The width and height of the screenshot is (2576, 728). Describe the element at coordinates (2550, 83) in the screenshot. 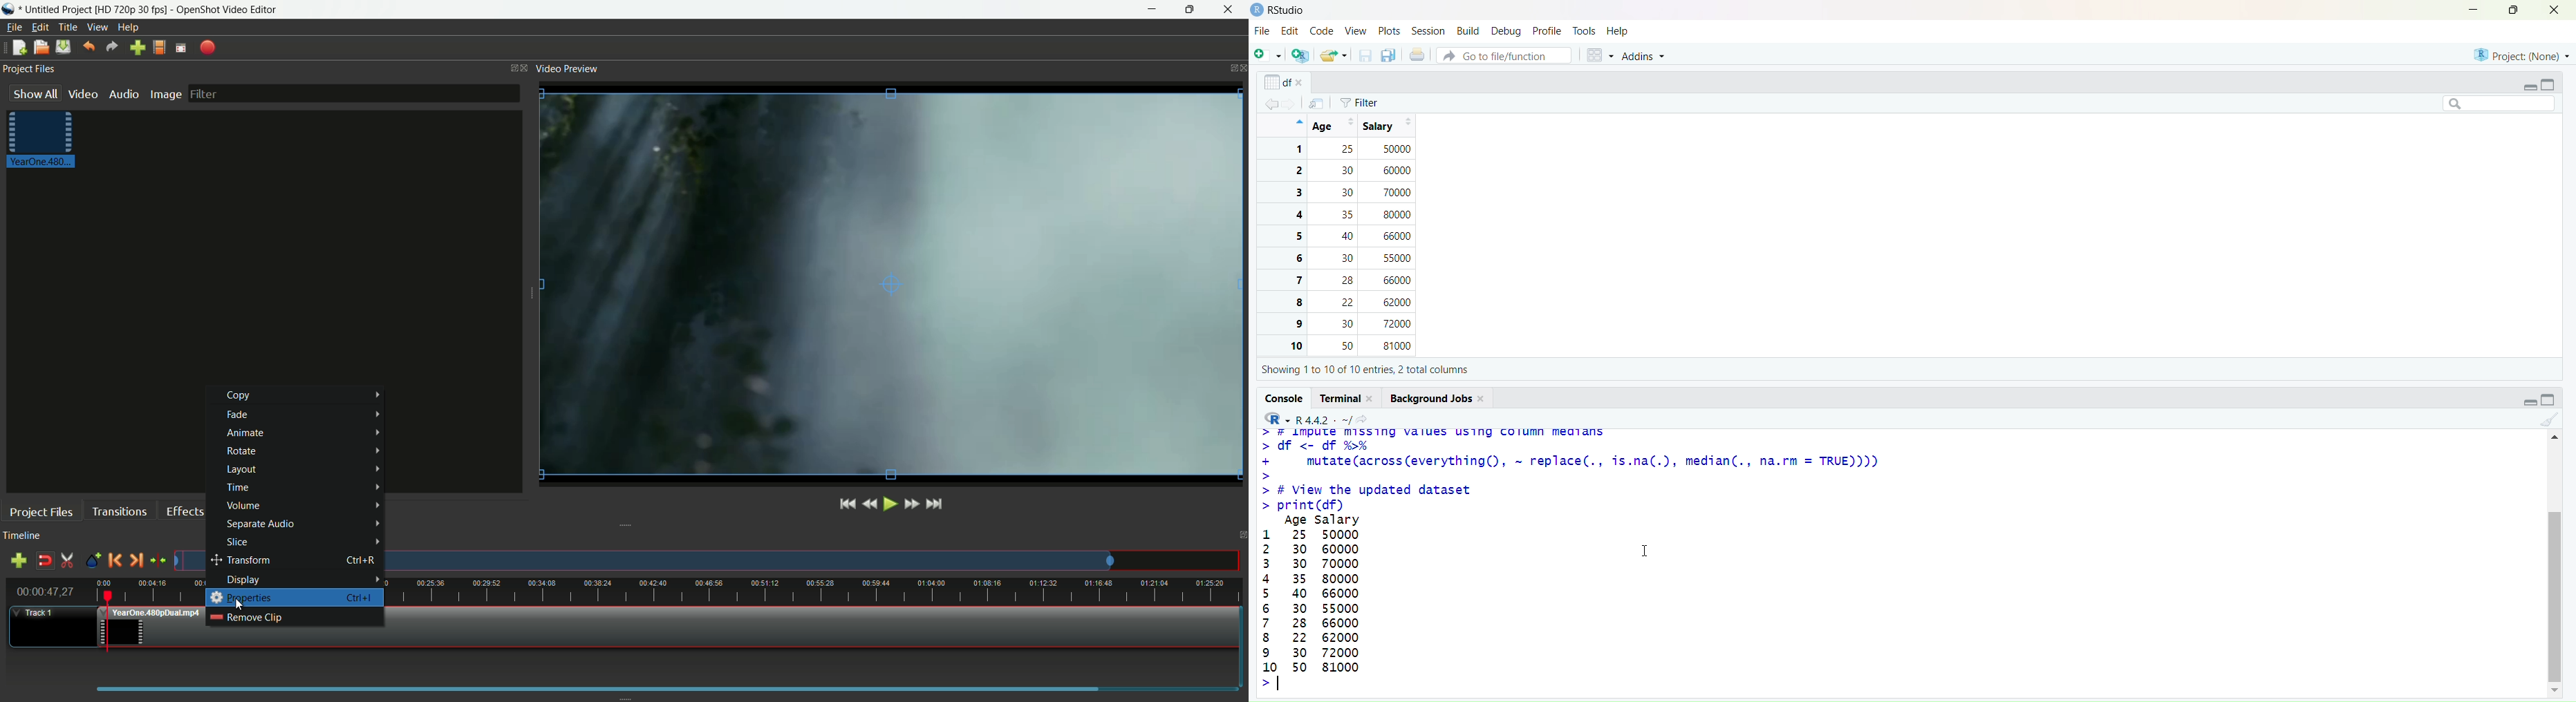

I see `collapse` at that location.